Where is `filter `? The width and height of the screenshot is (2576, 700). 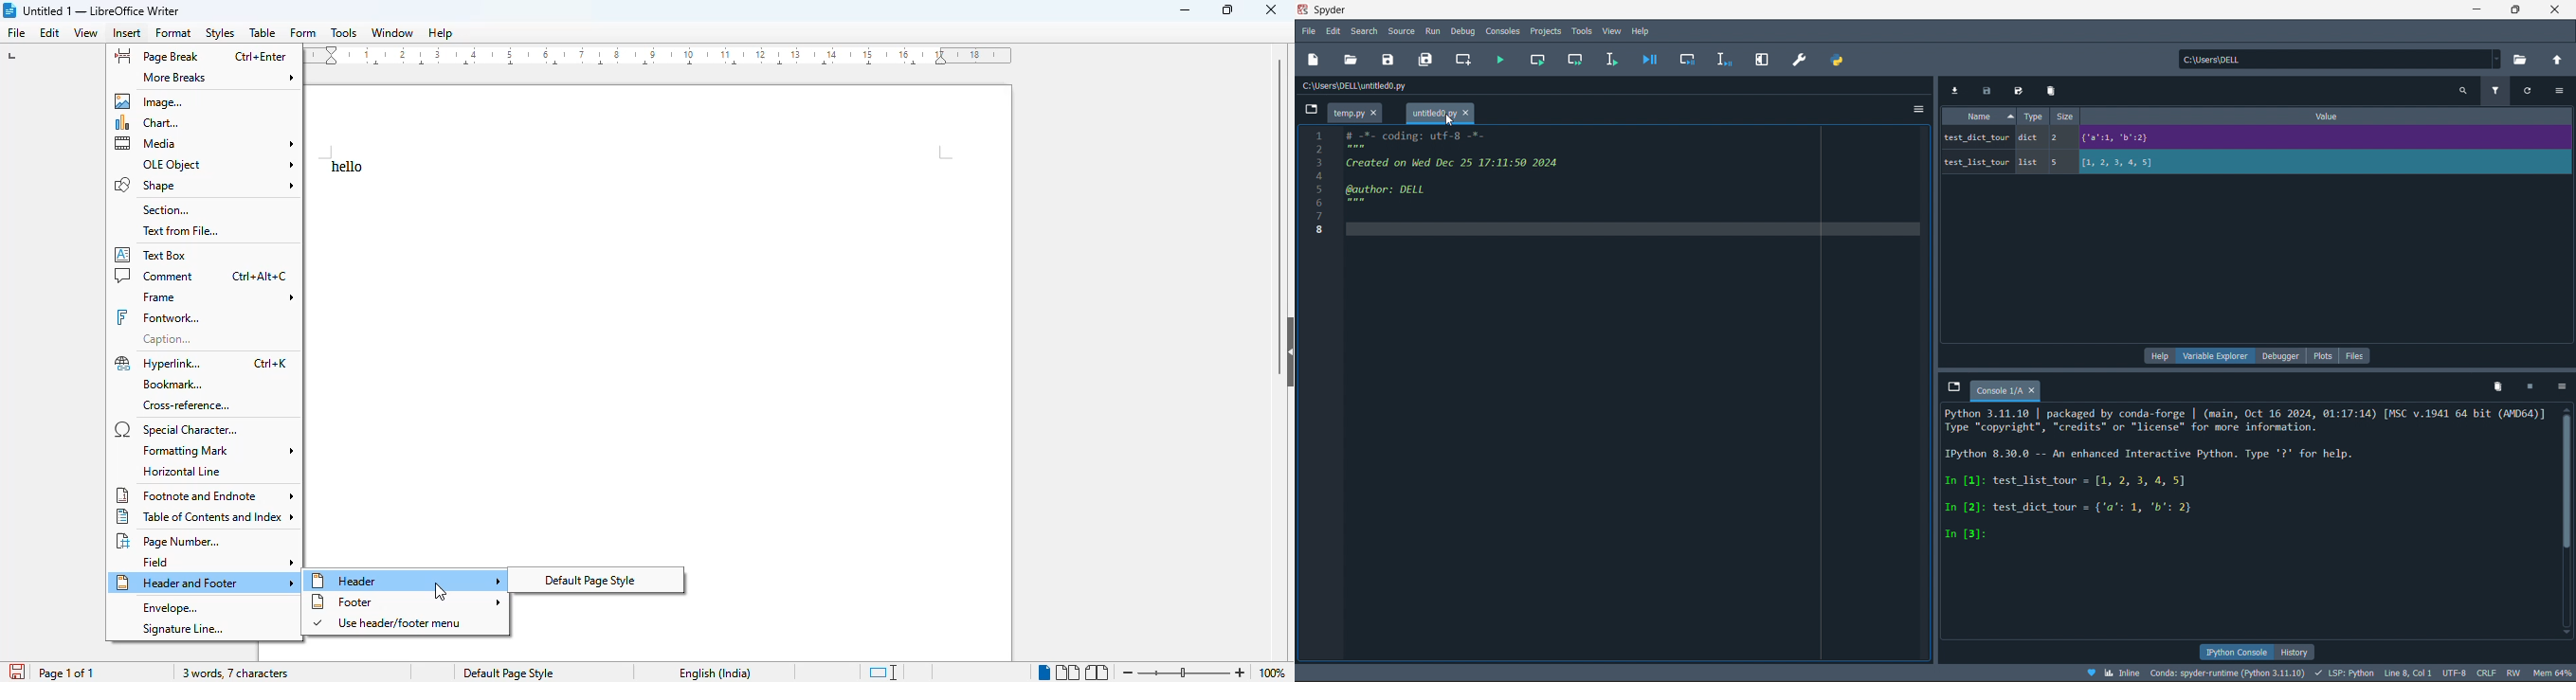 filter  is located at coordinates (2499, 89).